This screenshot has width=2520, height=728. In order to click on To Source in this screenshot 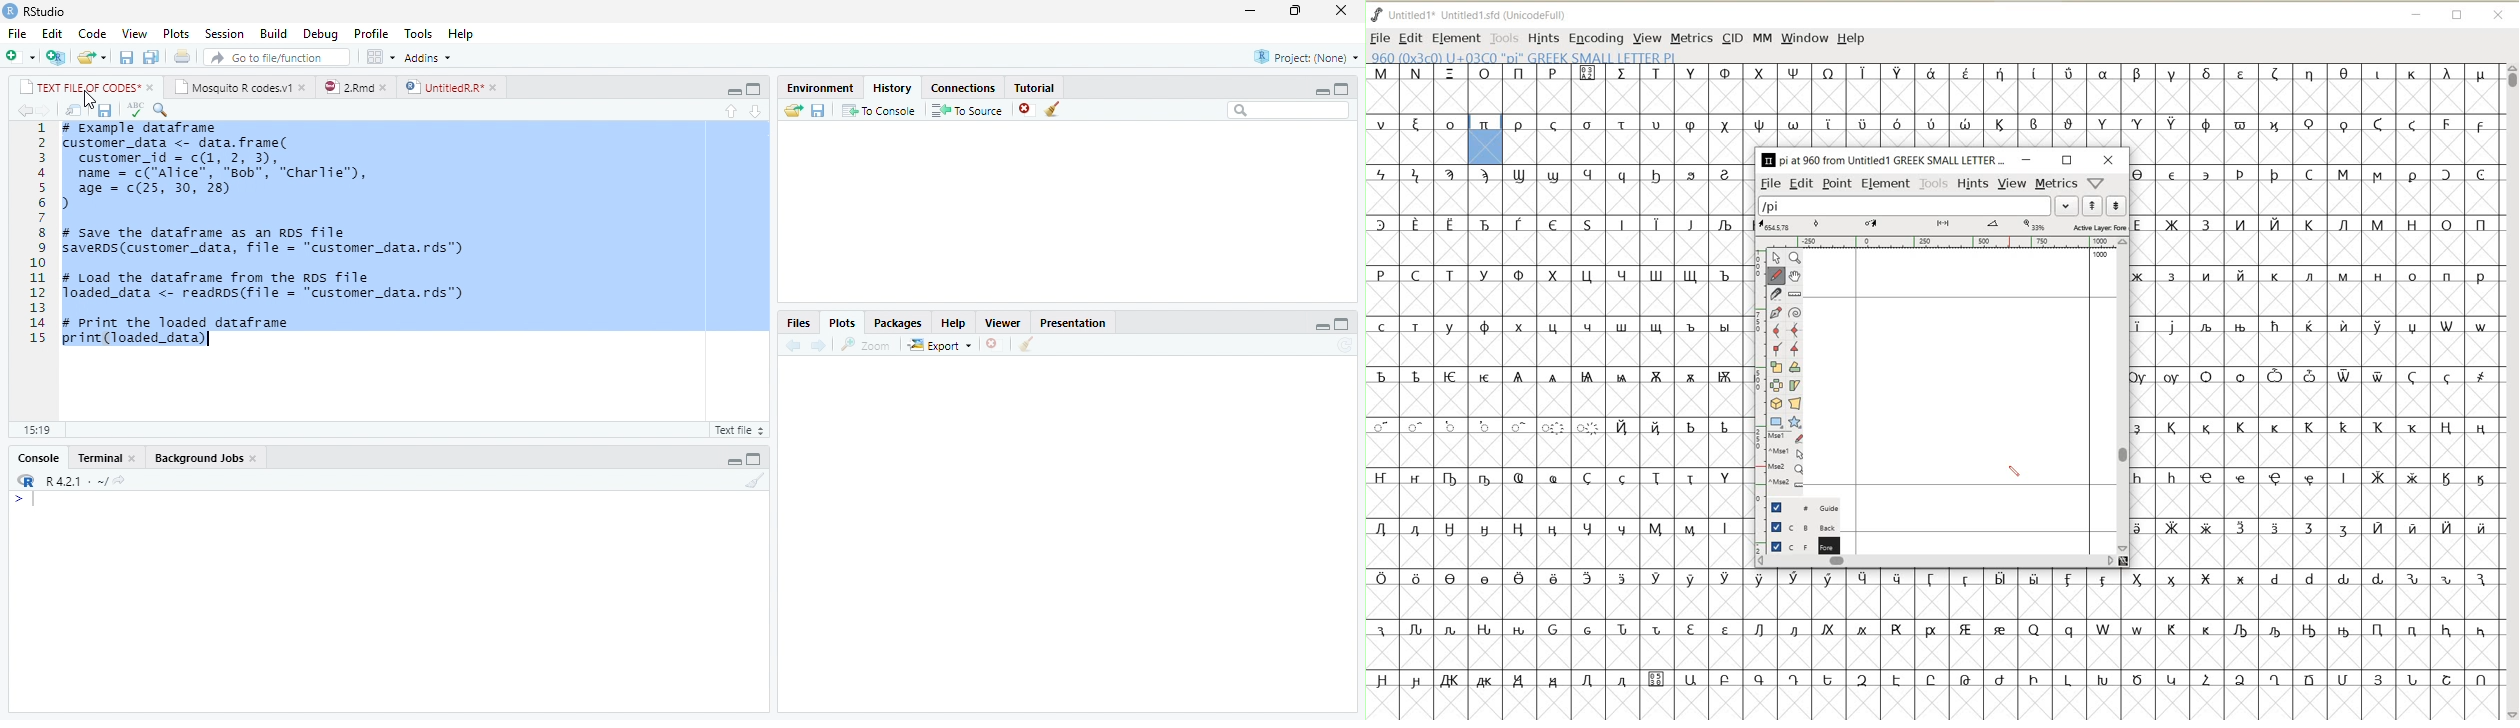, I will do `click(966, 110)`.